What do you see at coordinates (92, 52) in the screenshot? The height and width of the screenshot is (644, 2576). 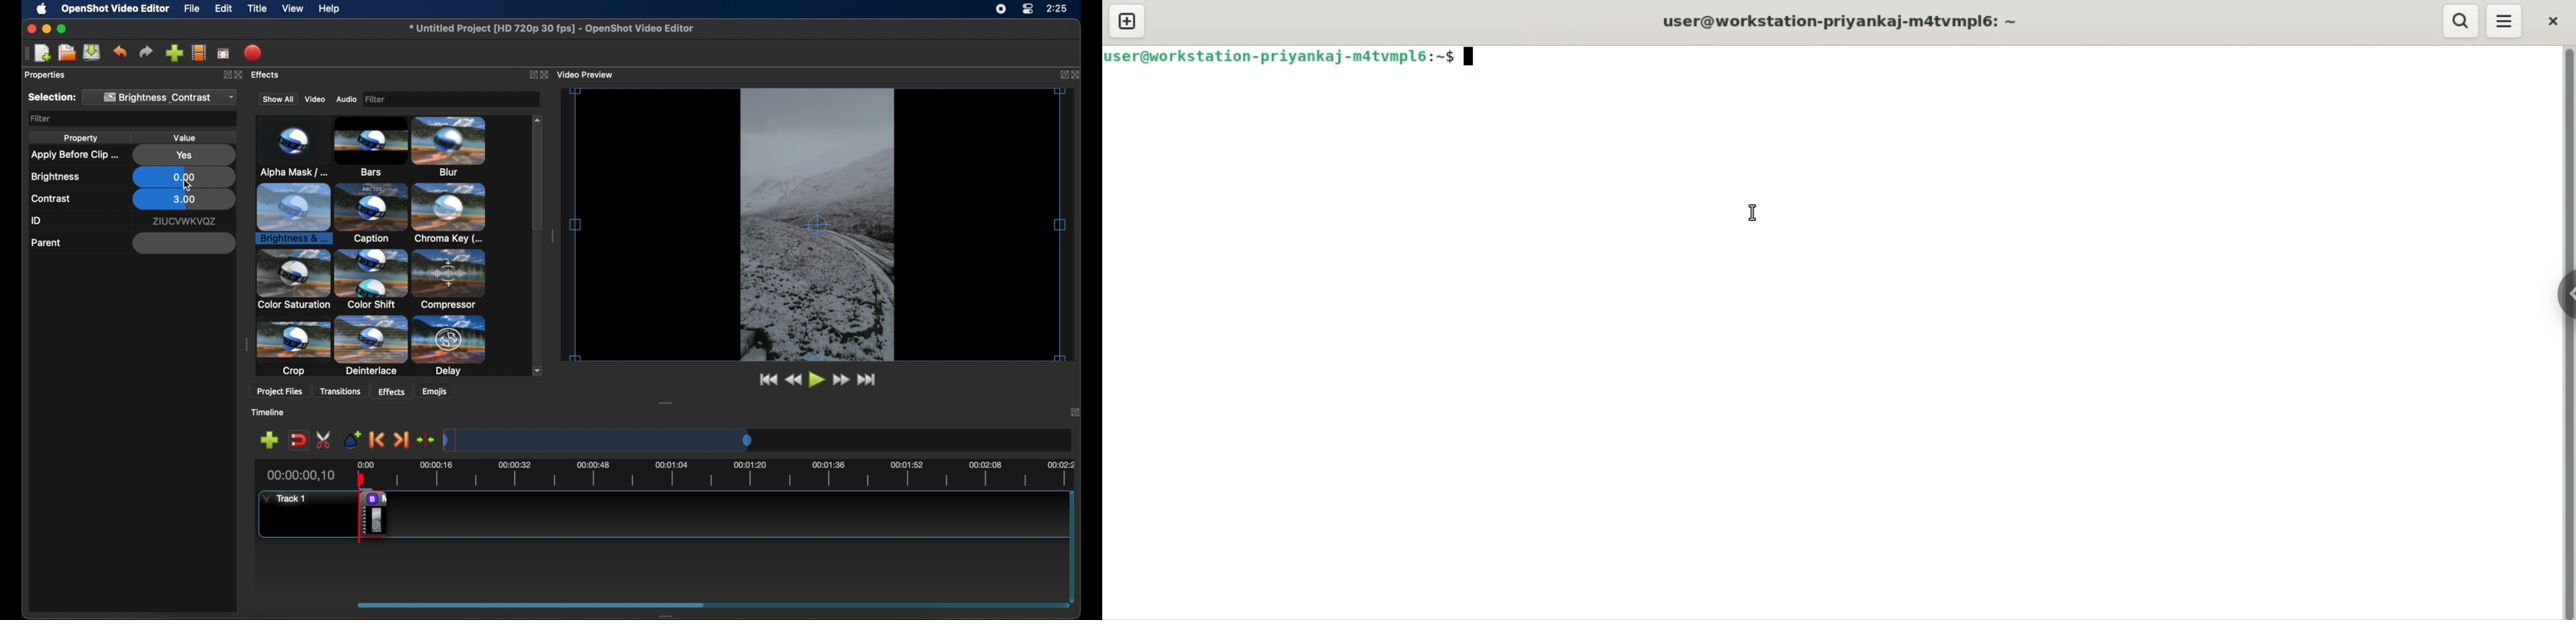 I see `save project files` at bounding box center [92, 52].